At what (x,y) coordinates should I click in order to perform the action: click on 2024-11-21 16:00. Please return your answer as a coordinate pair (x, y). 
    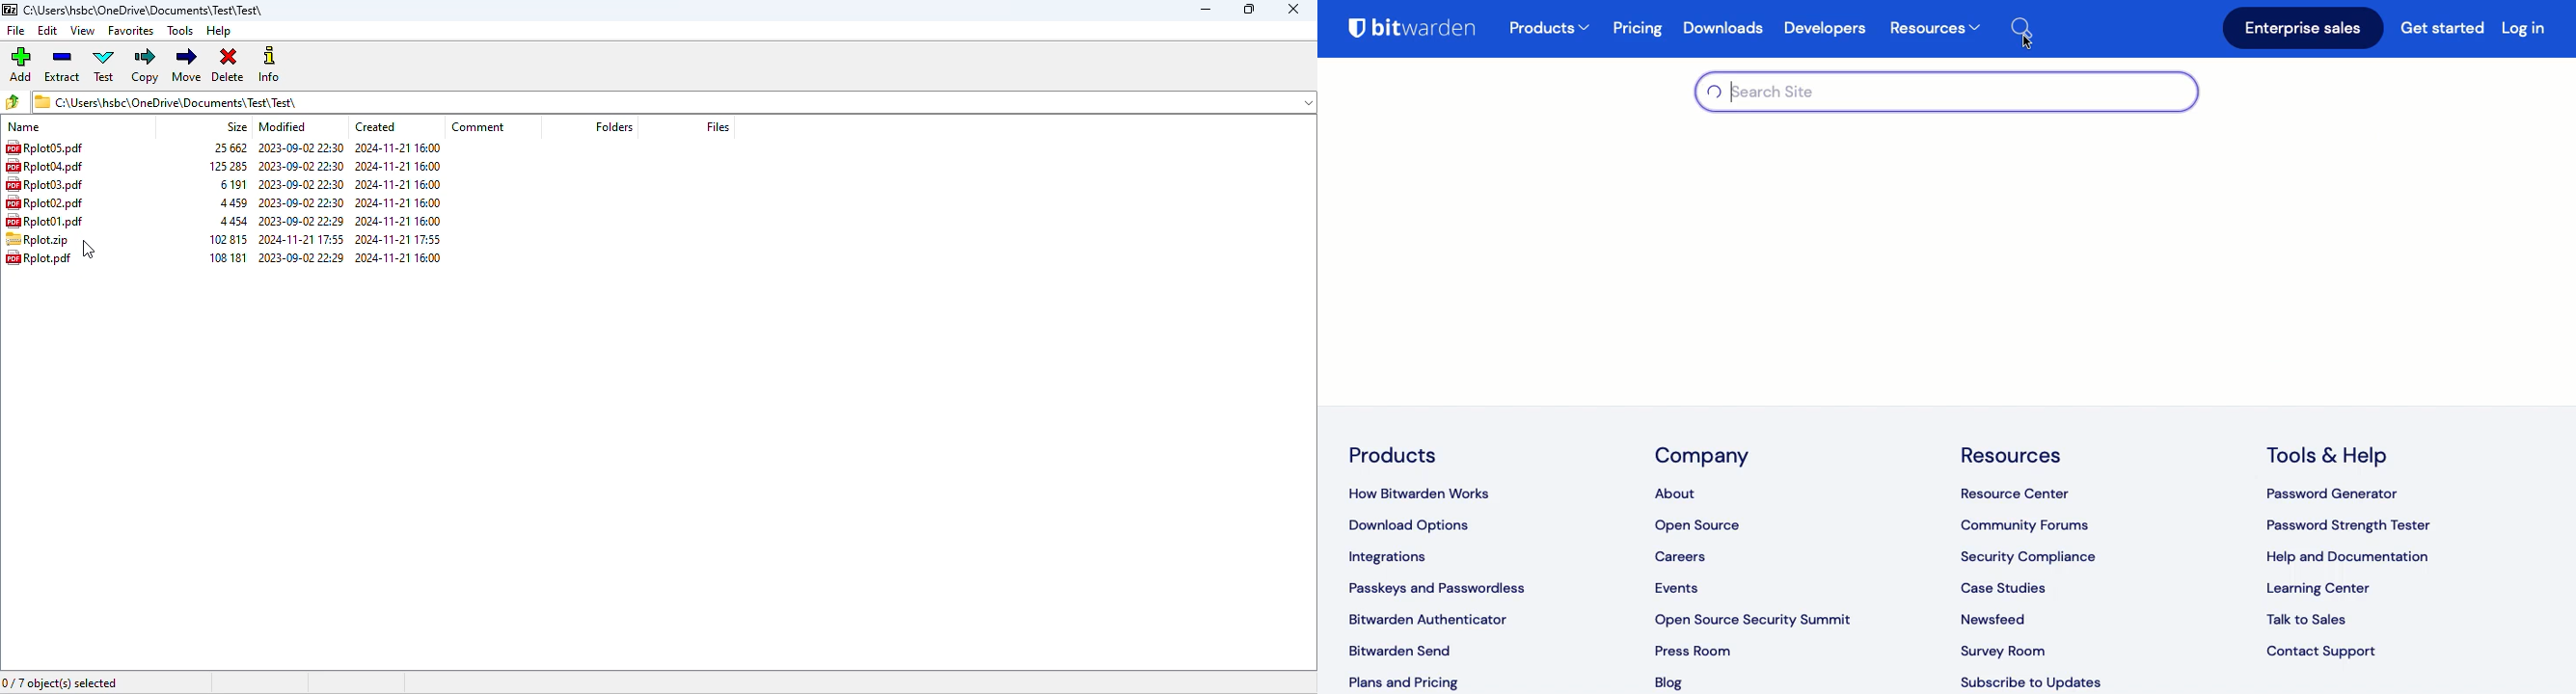
    Looking at the image, I should click on (400, 202).